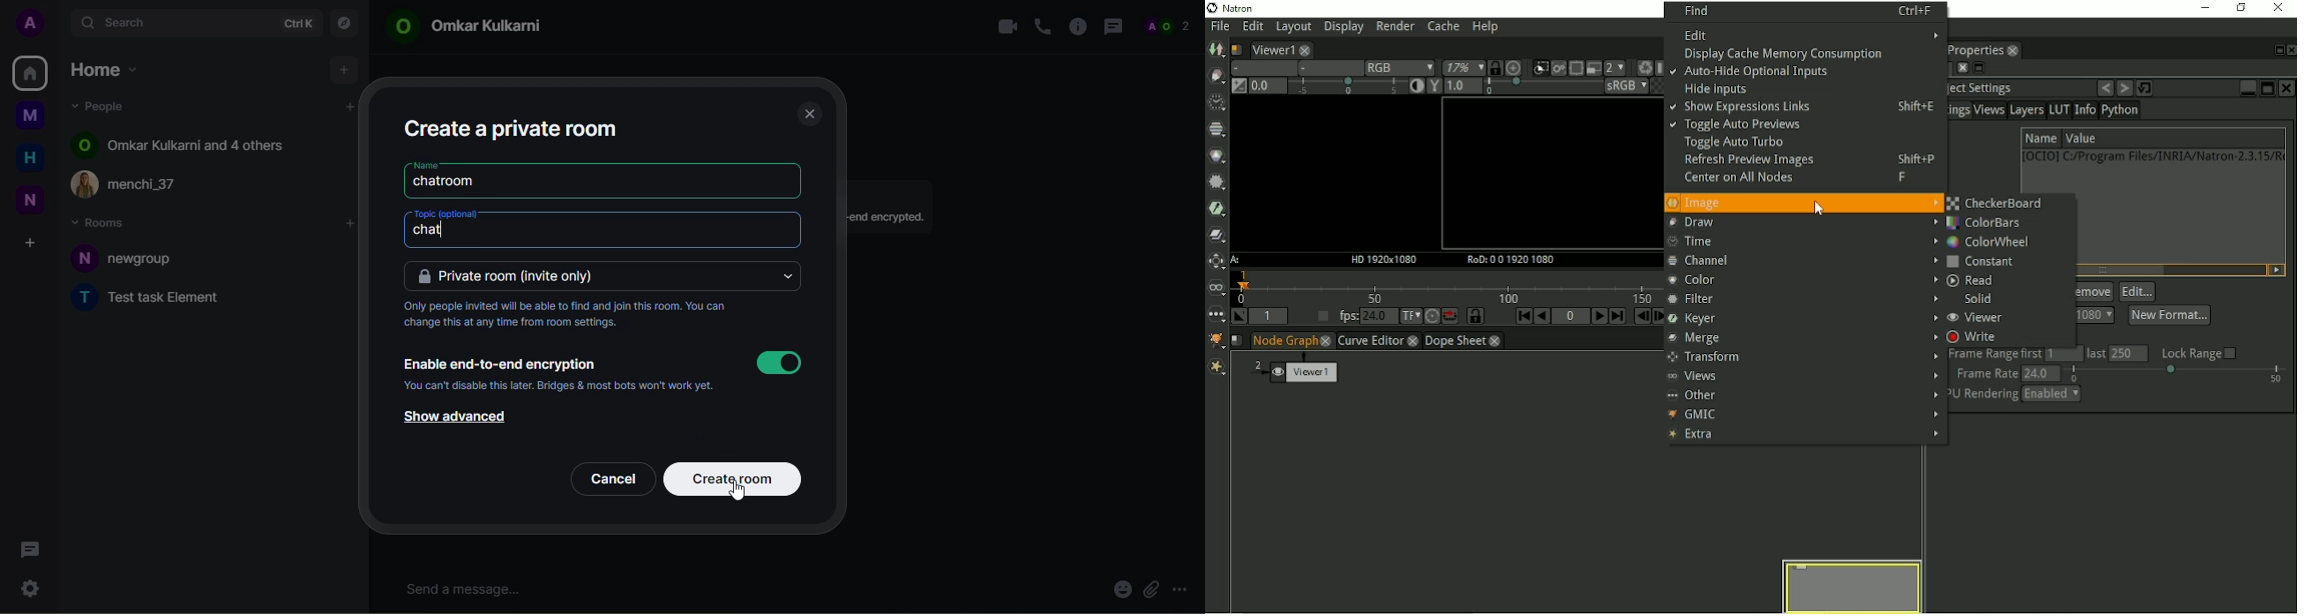 The height and width of the screenshot is (616, 2324). Describe the element at coordinates (1575, 67) in the screenshot. I see `Enables the region of interest that limit the portion of the viewer` at that location.